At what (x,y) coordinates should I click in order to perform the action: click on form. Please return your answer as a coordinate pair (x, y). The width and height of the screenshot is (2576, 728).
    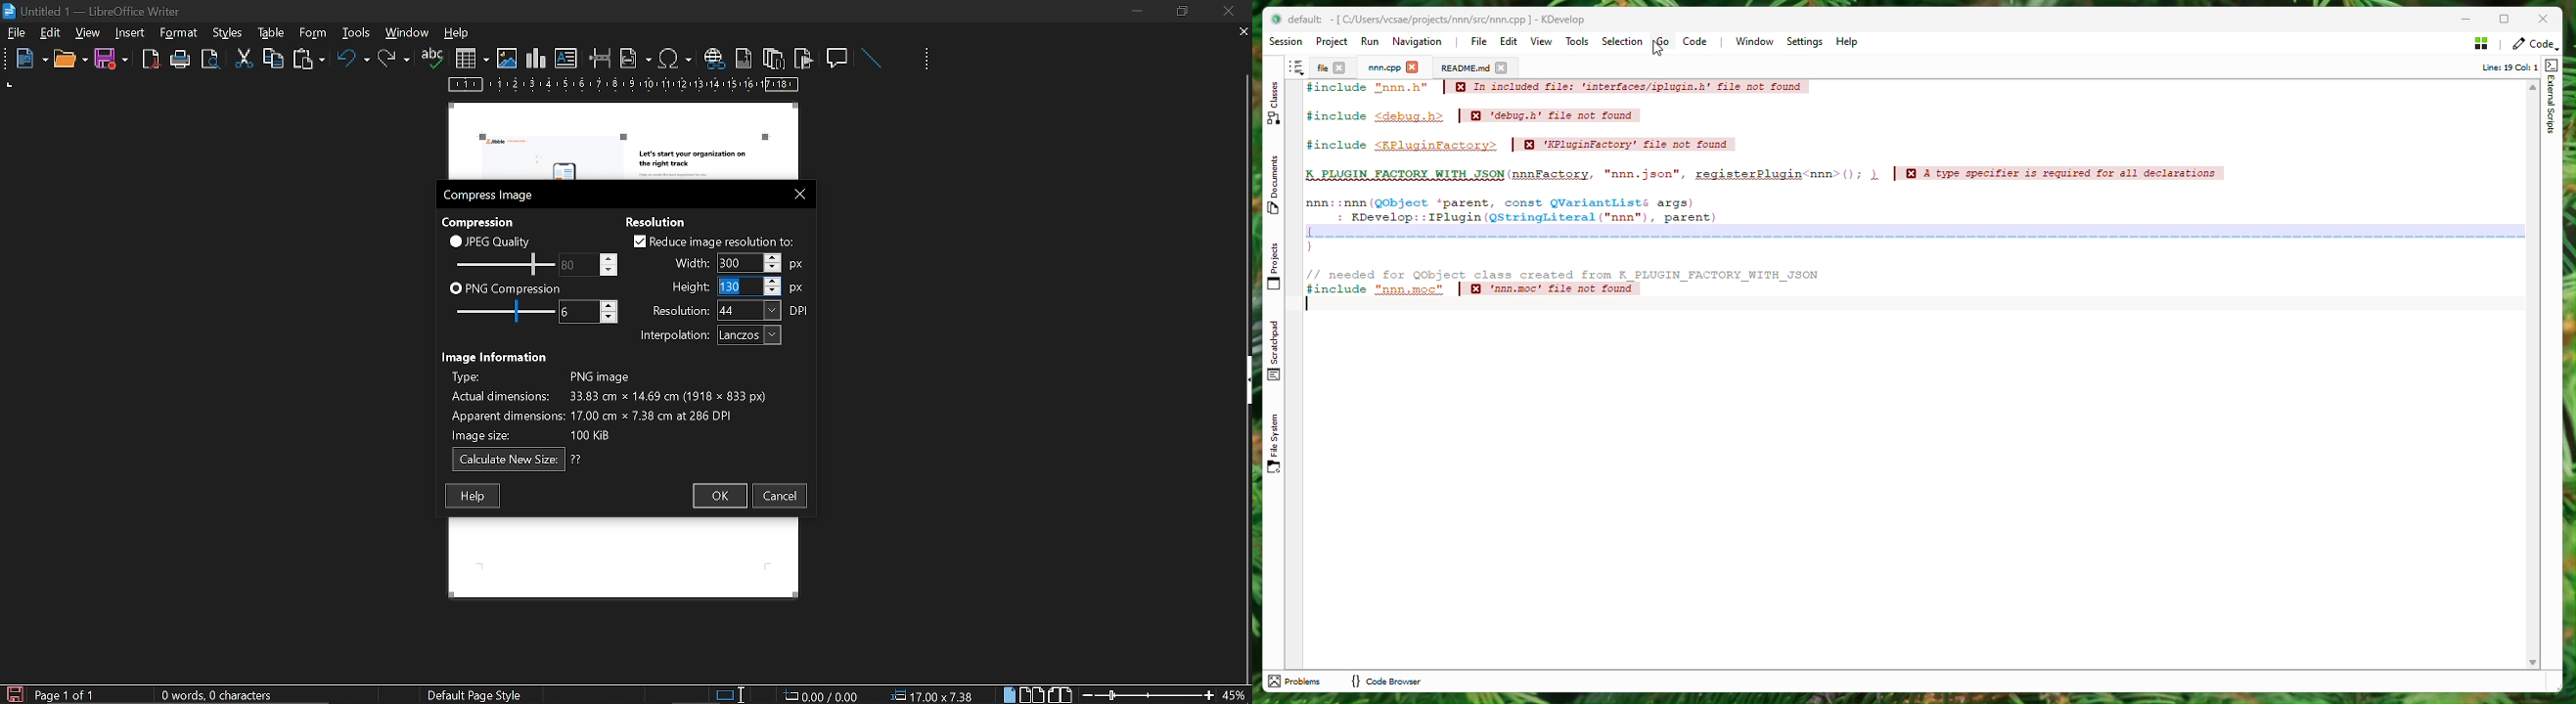
    Looking at the image, I should click on (358, 32).